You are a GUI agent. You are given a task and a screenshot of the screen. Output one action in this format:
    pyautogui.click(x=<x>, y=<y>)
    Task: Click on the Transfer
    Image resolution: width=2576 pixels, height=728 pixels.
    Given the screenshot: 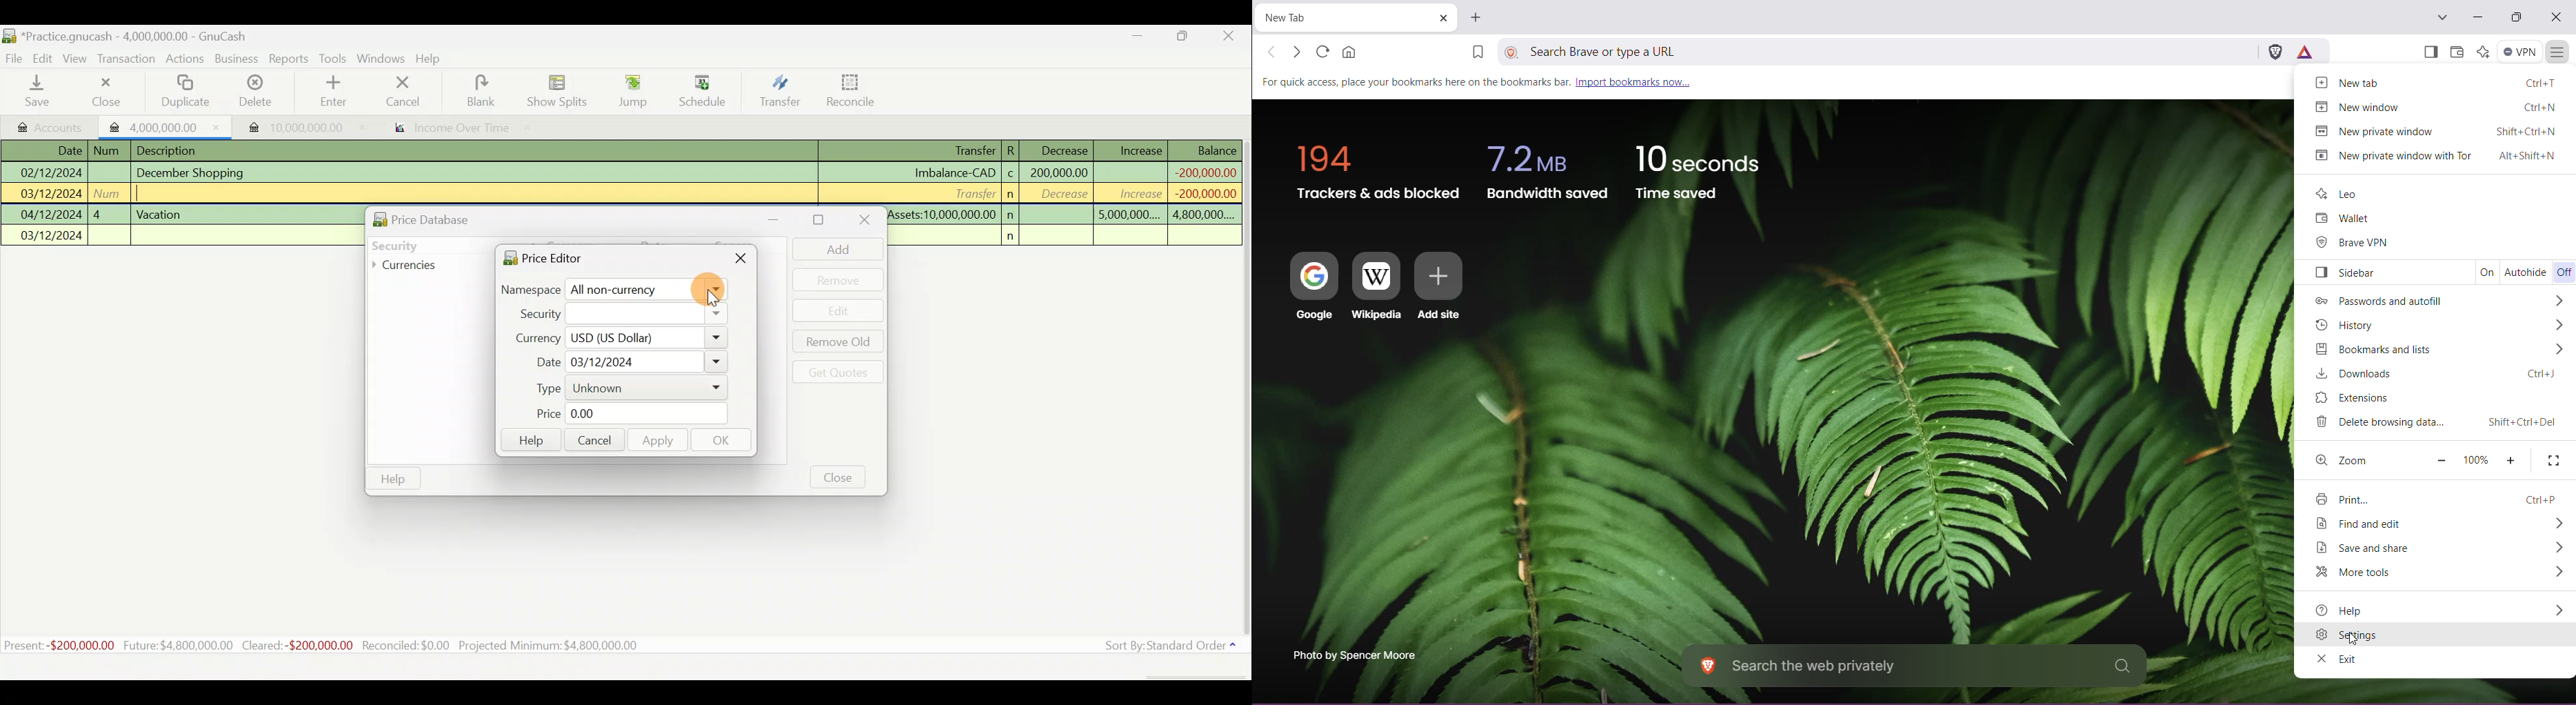 What is the action you would take?
    pyautogui.click(x=778, y=93)
    